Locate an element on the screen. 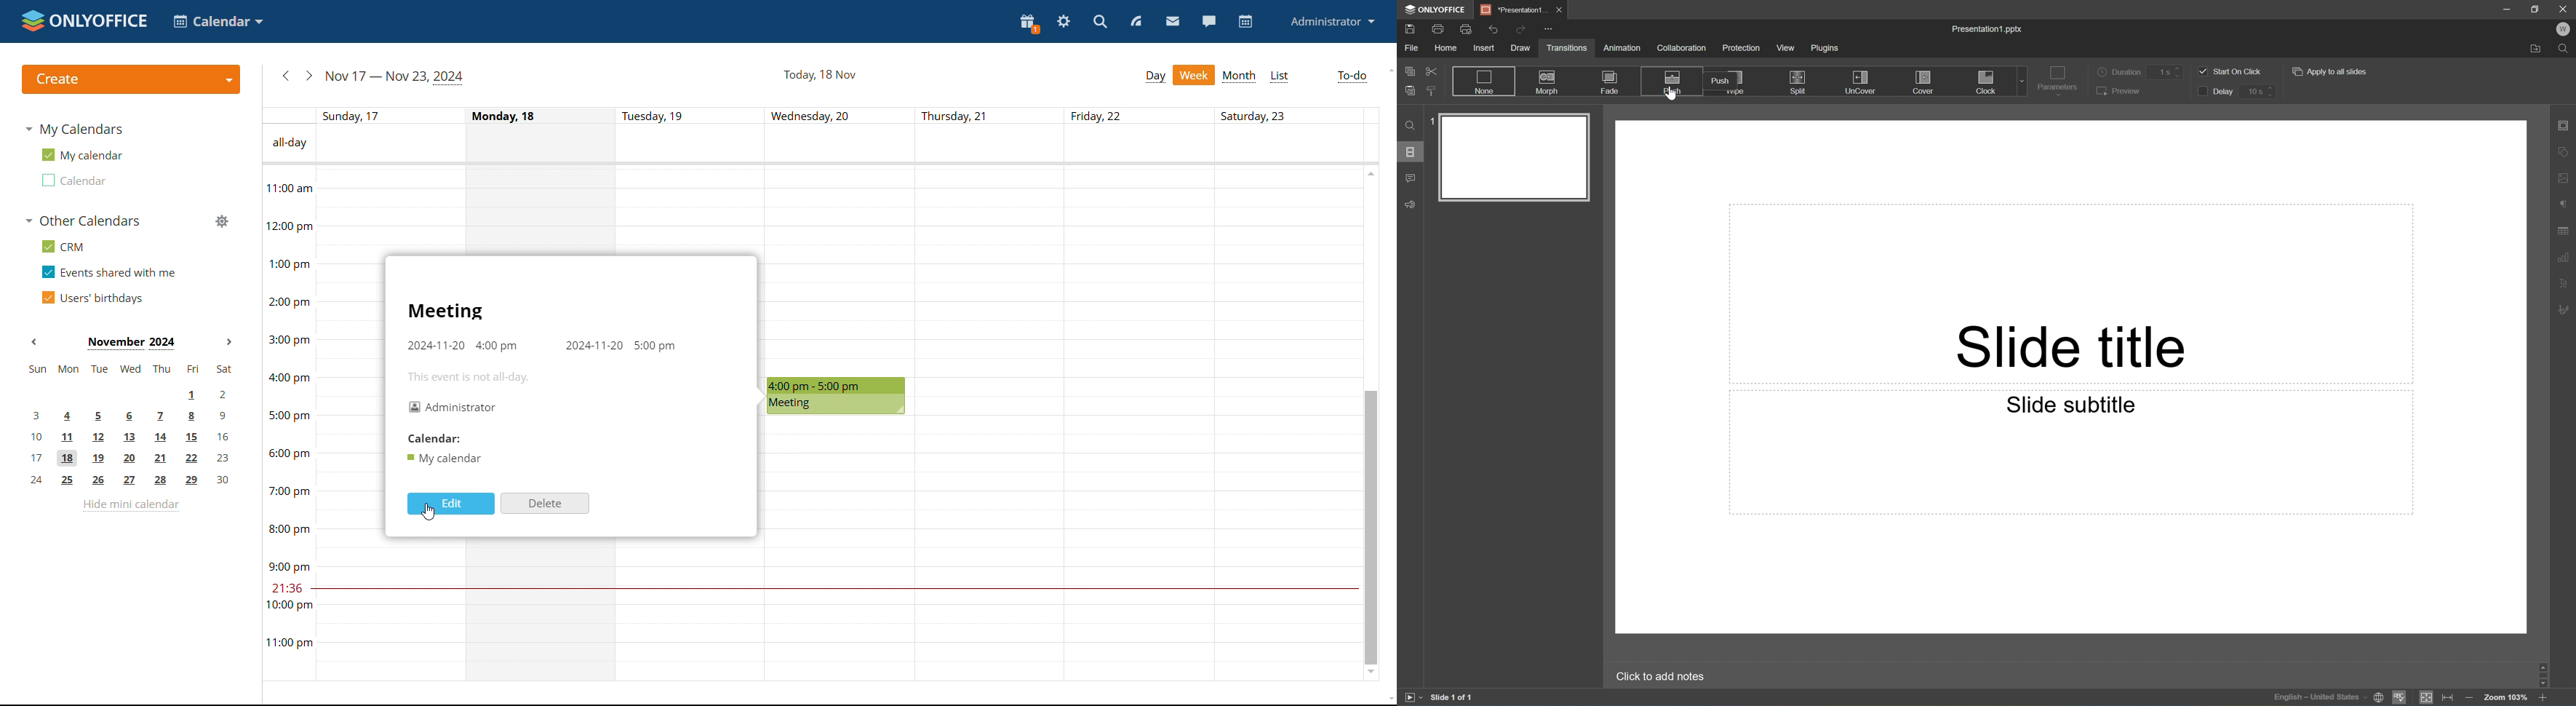  UnCover is located at coordinates (1861, 82).